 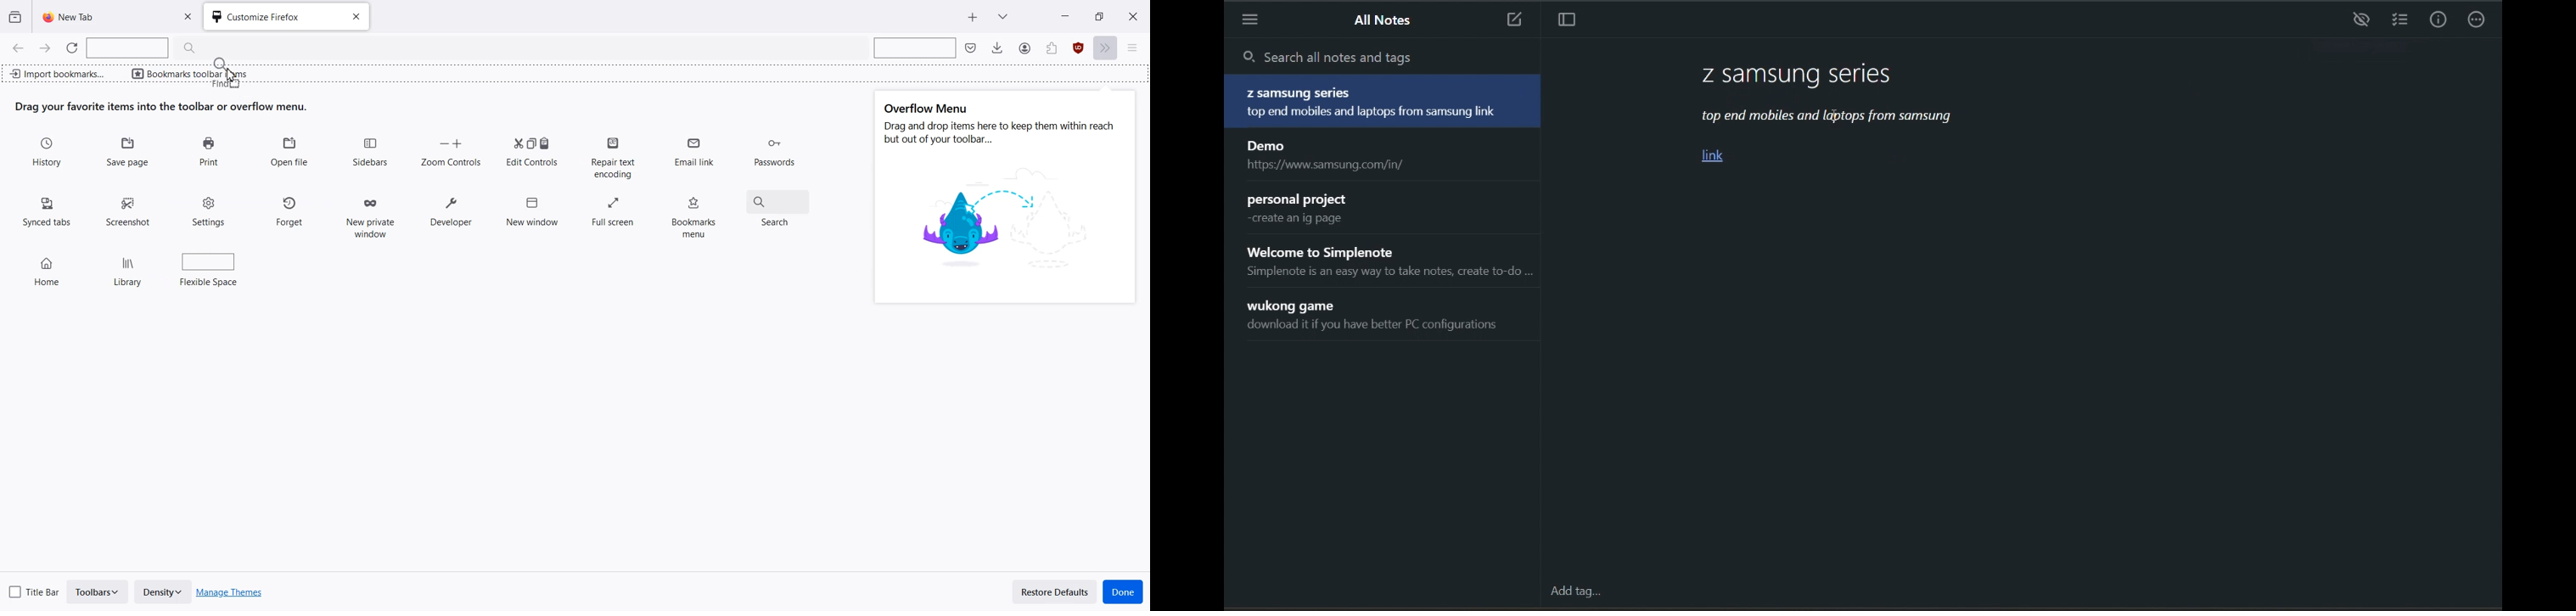 What do you see at coordinates (1051, 49) in the screenshot?
I see `Account` at bounding box center [1051, 49].